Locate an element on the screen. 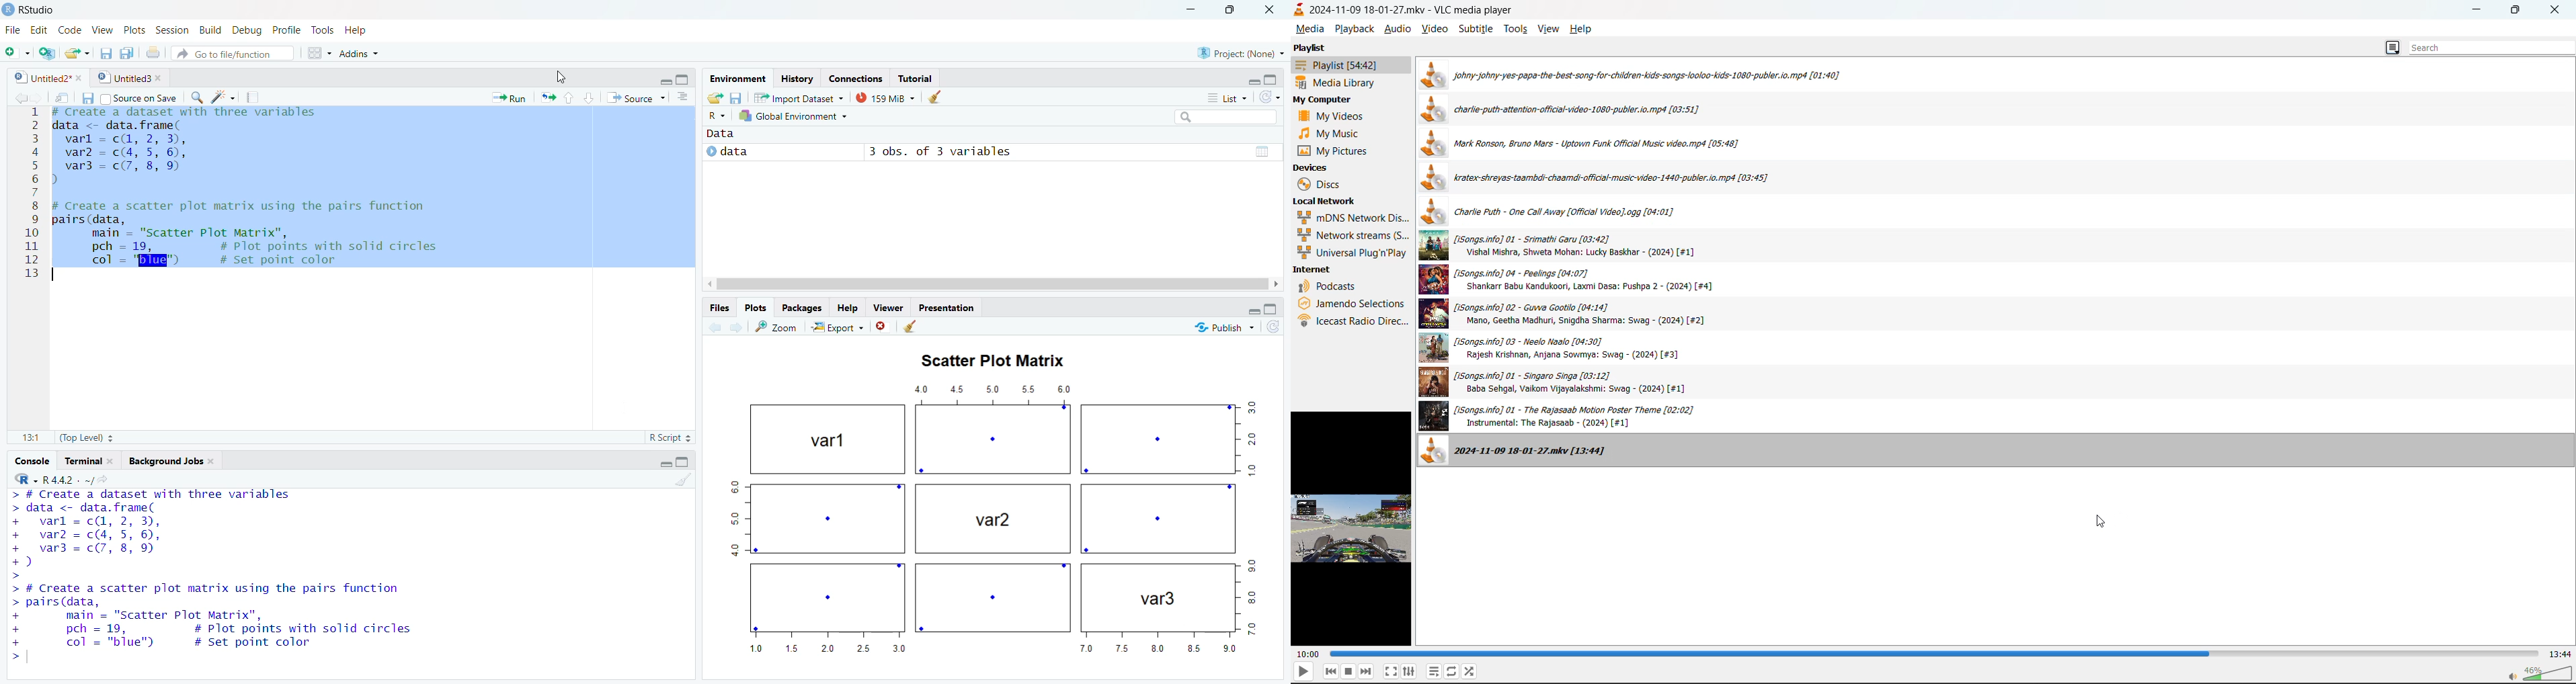 Image resolution: width=2576 pixels, height=700 pixels. History is located at coordinates (795, 78).